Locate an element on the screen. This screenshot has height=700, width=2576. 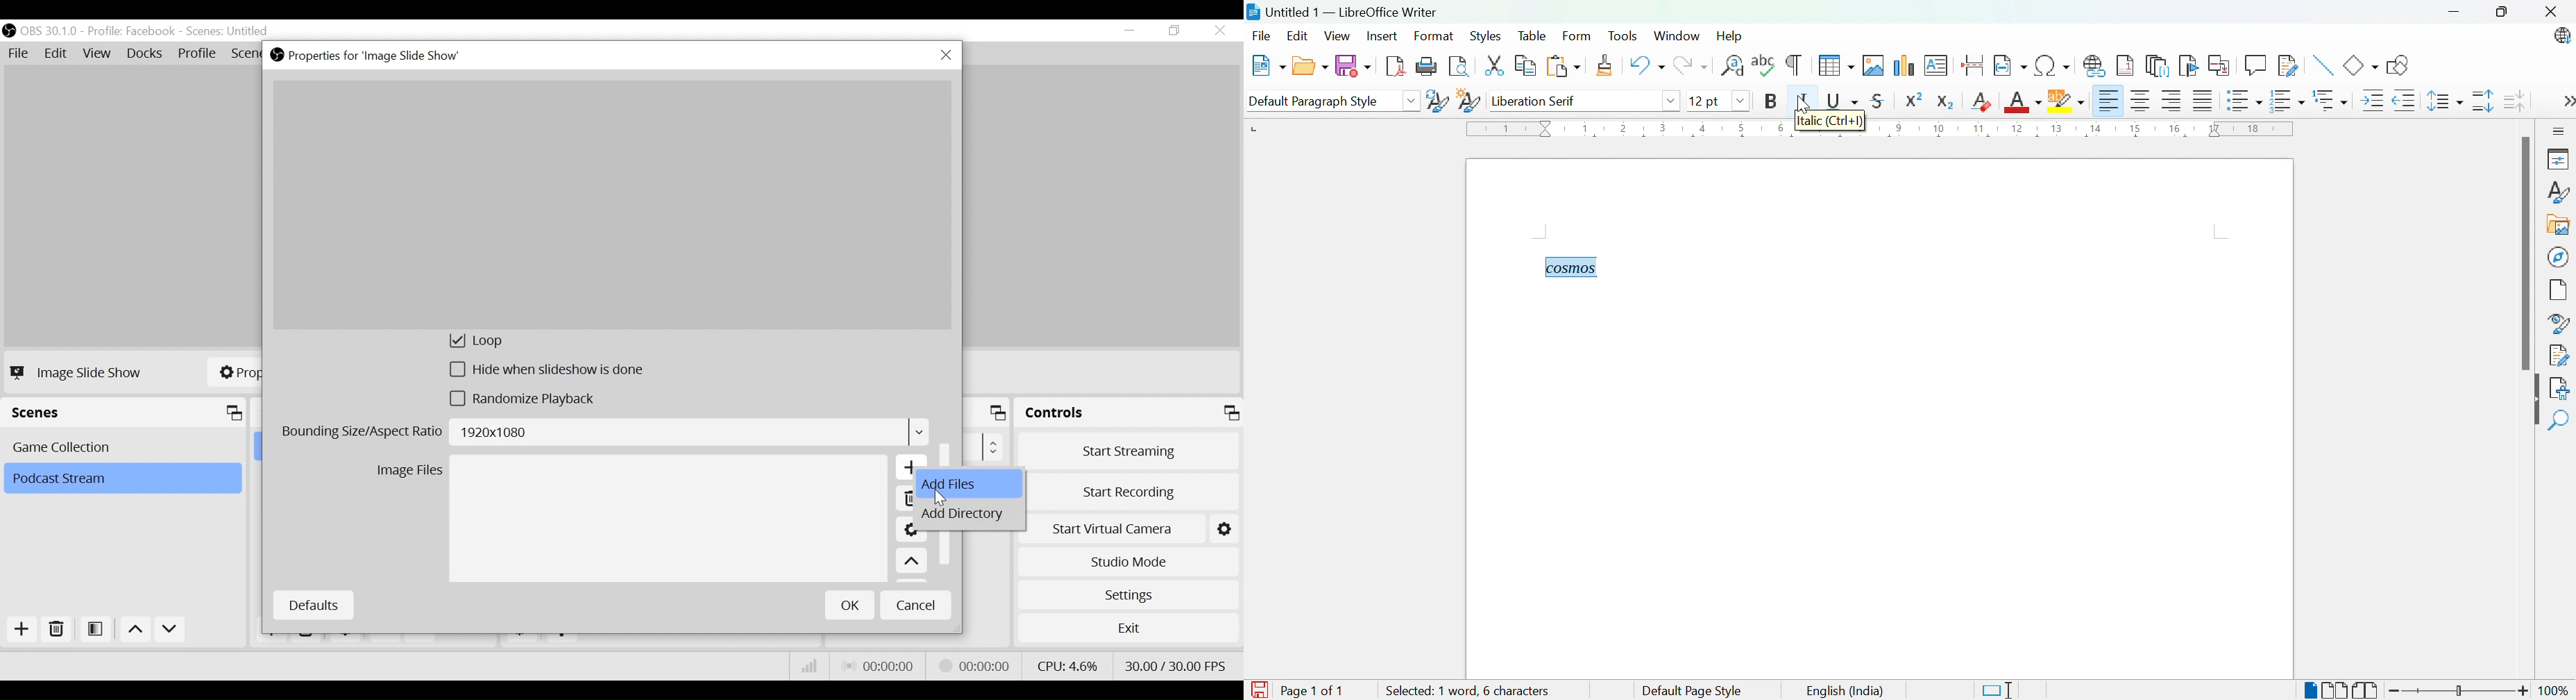
Clone formatting is located at coordinates (1608, 65).